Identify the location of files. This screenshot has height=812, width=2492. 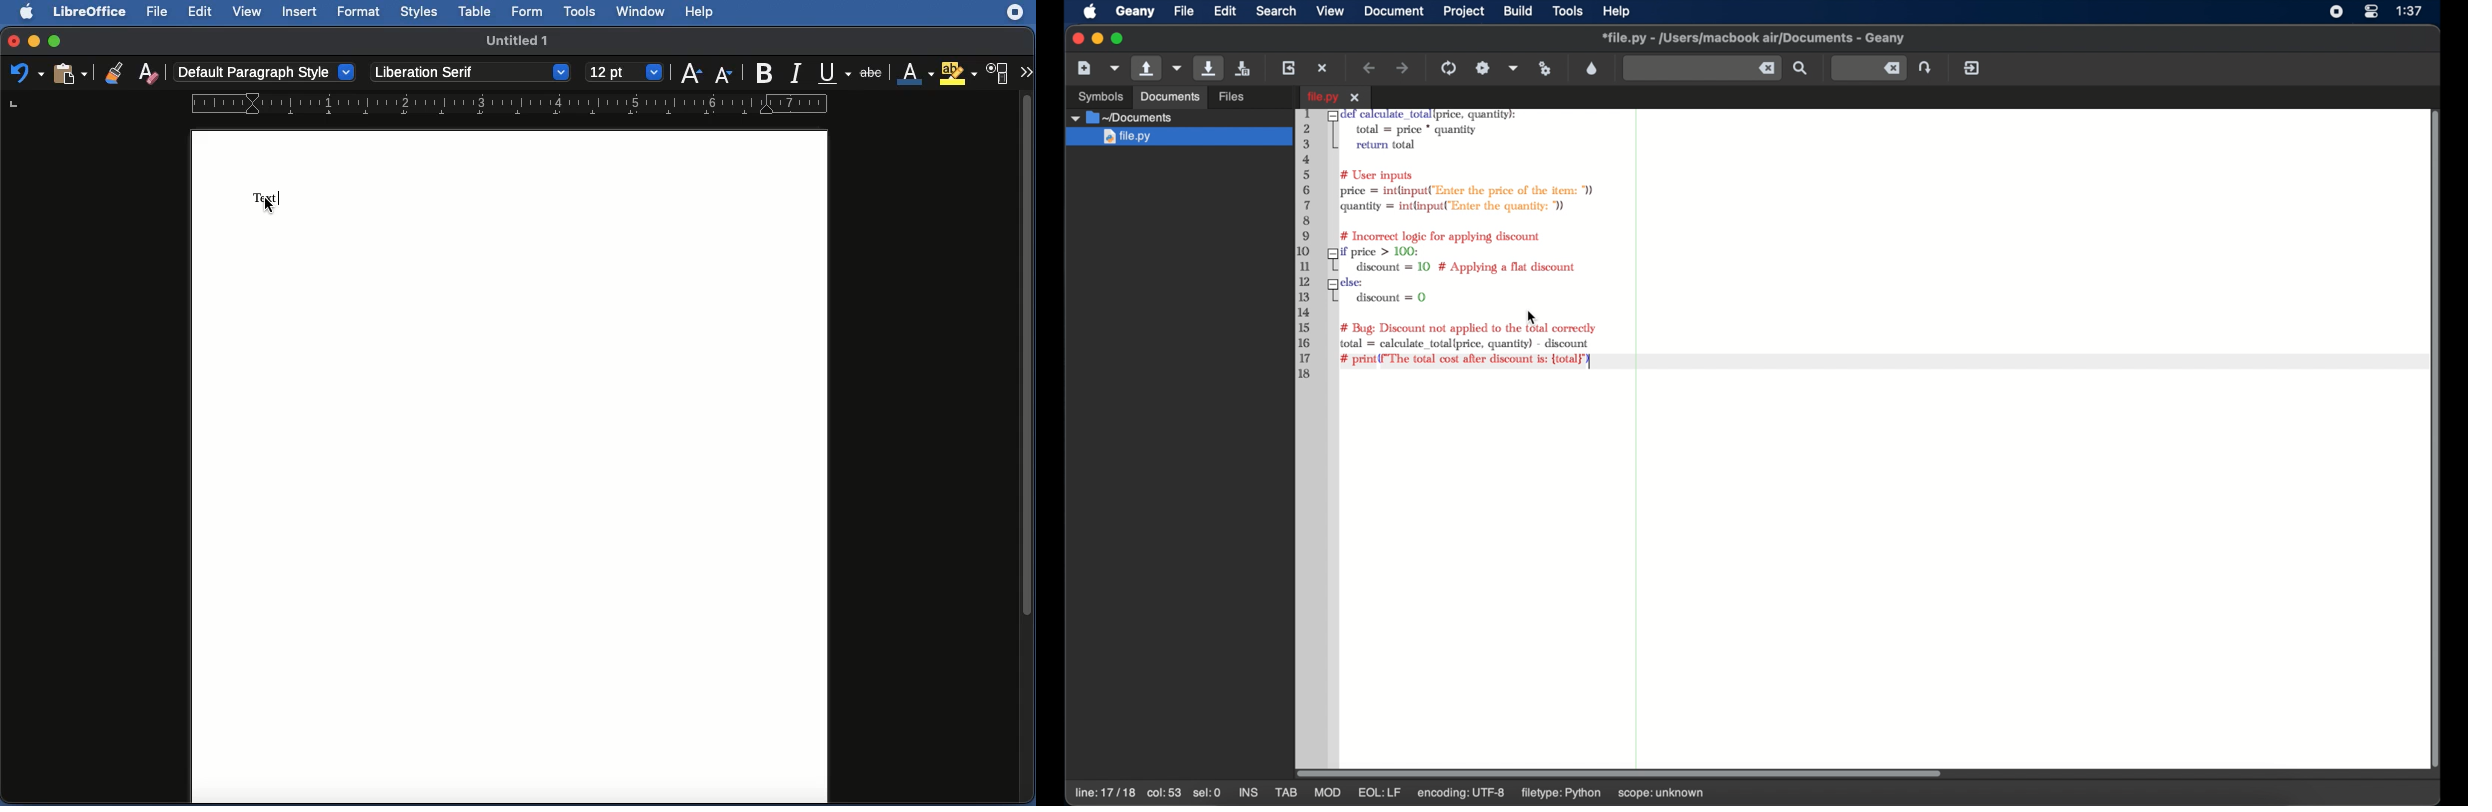
(1234, 95).